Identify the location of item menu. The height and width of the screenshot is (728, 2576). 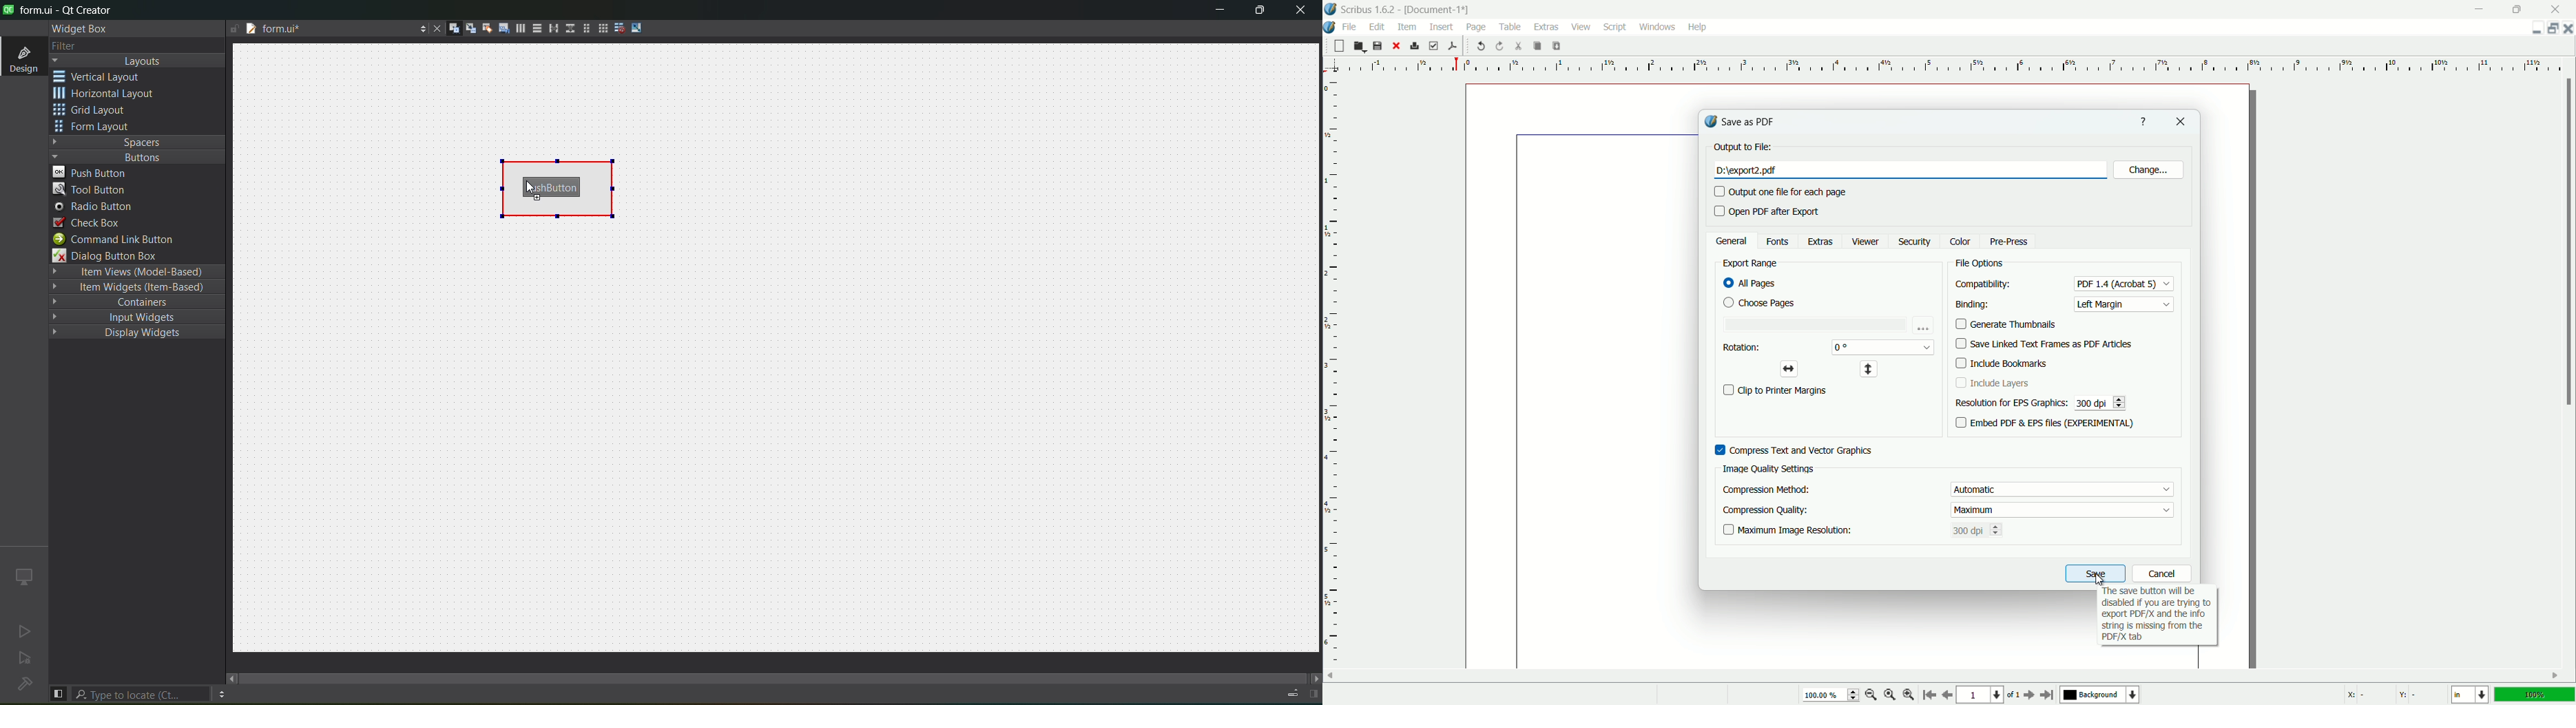
(1407, 29).